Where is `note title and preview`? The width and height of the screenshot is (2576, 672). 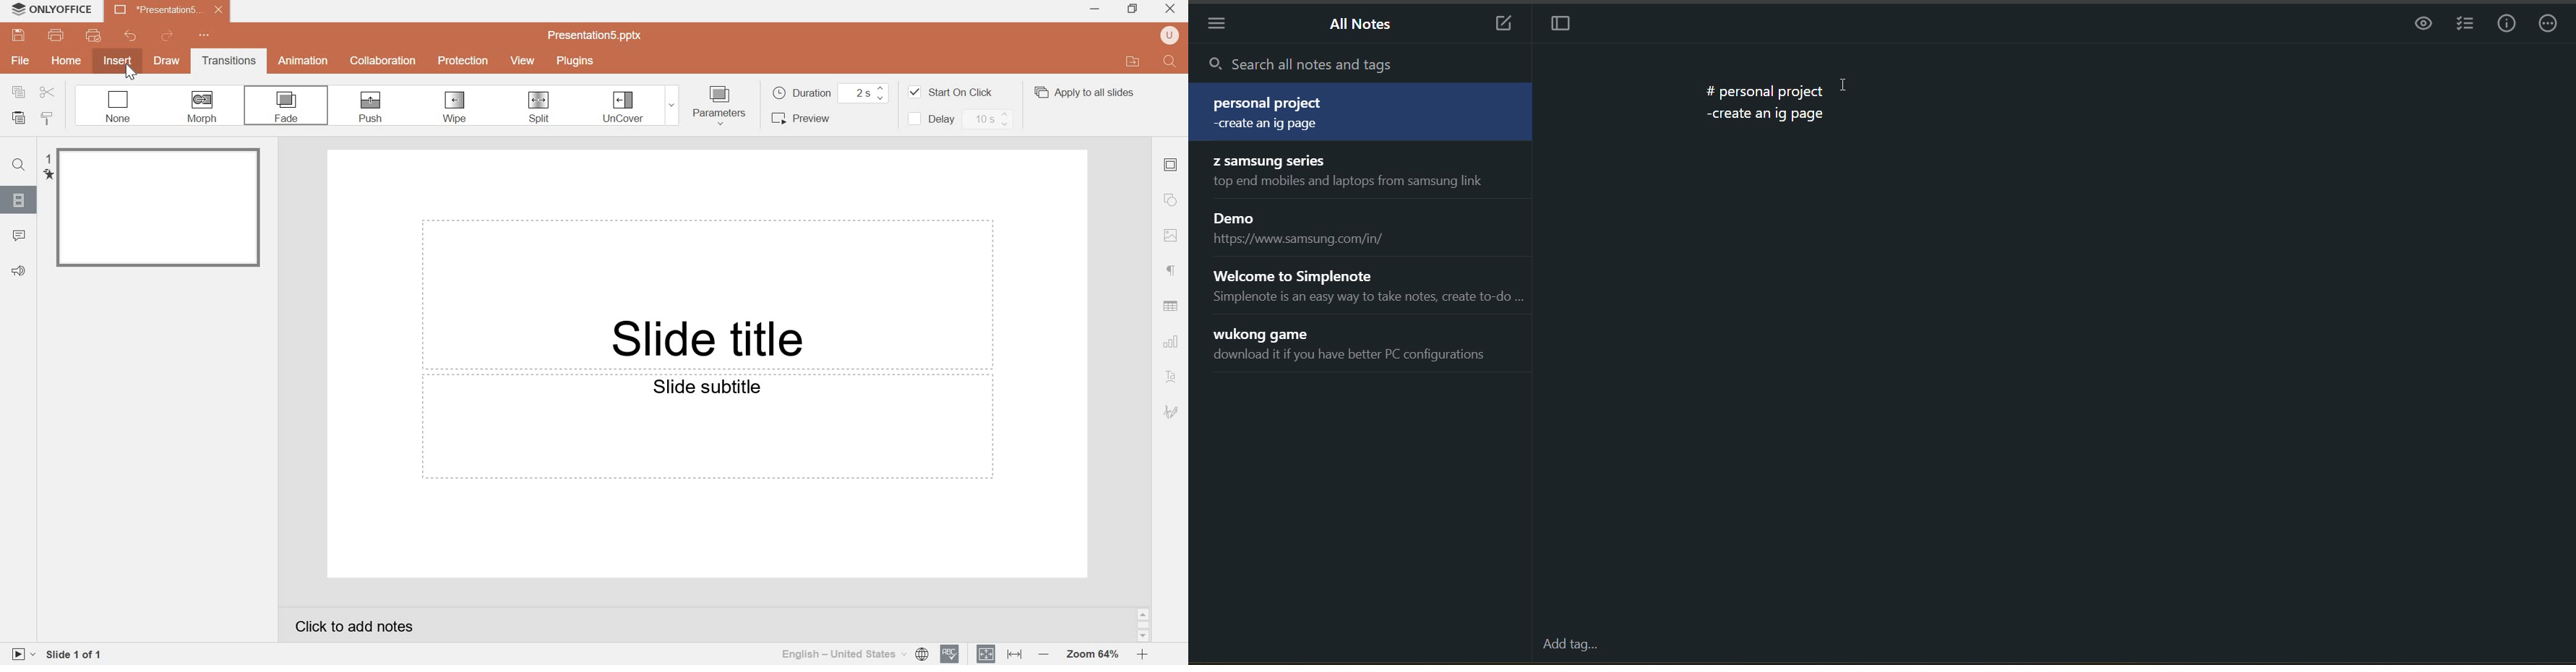 note title and preview is located at coordinates (1356, 173).